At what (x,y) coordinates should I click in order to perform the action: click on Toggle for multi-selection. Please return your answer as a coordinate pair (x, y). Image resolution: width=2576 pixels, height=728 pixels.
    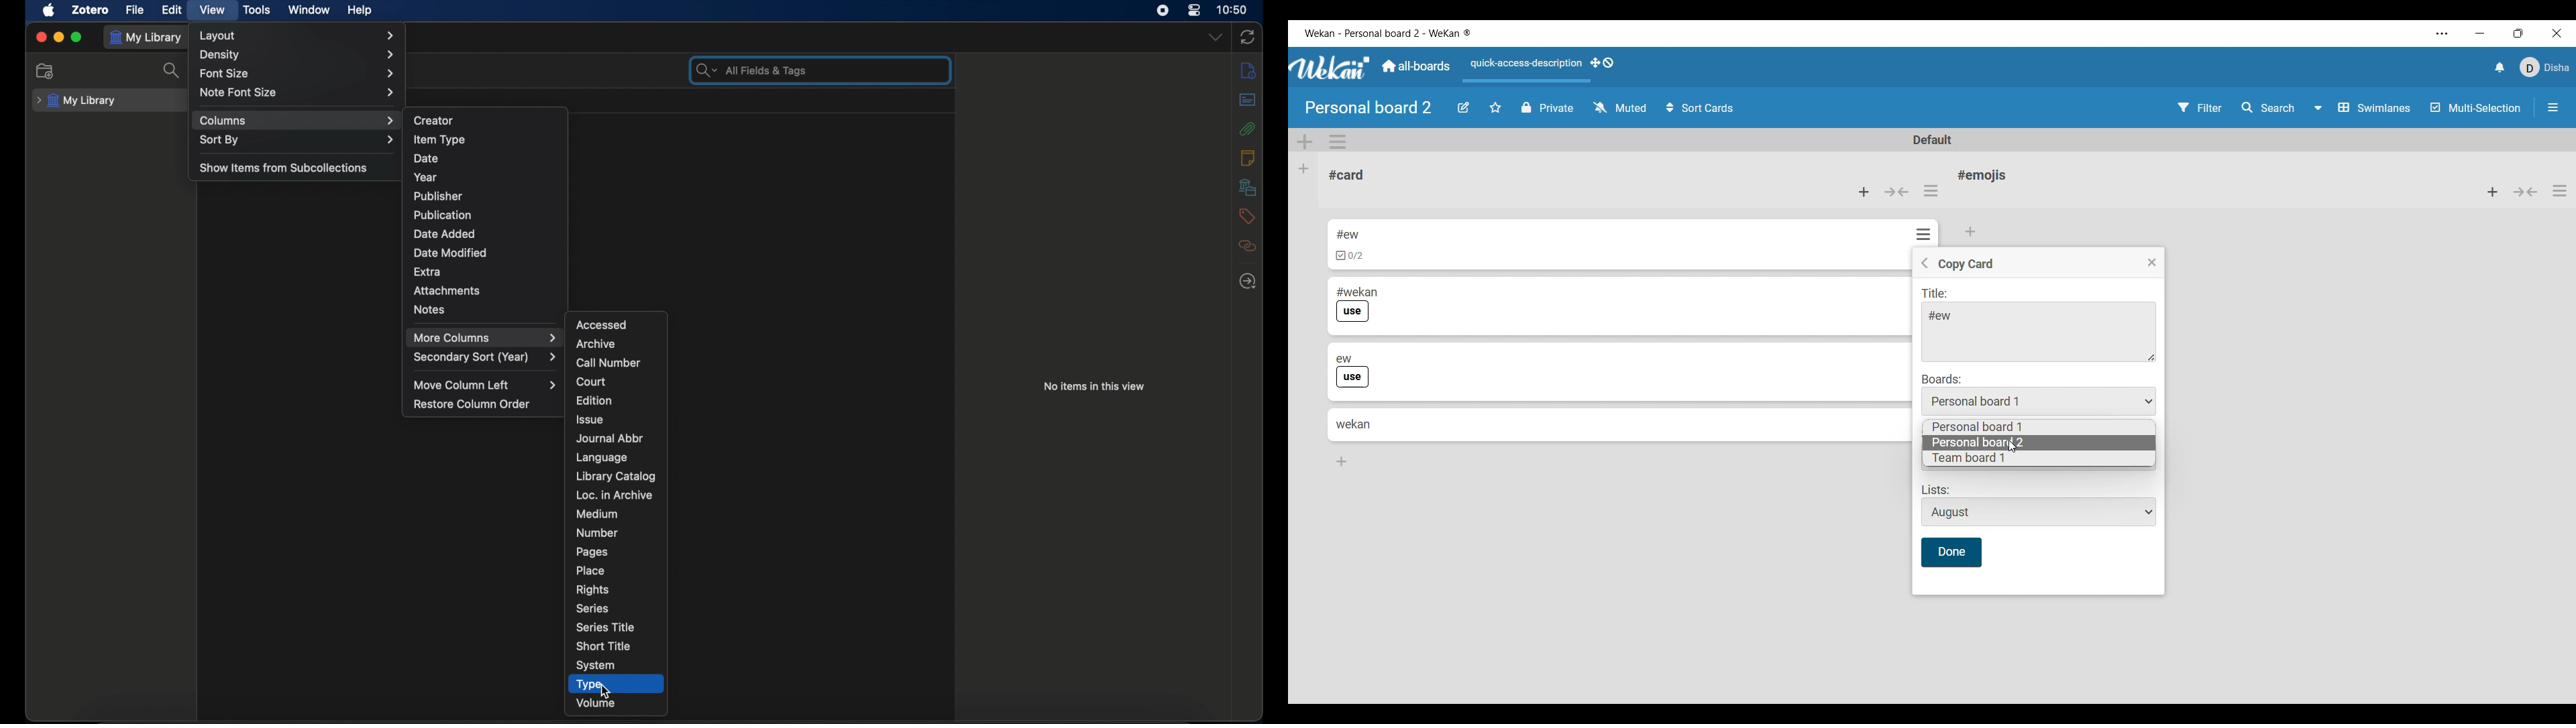
    Looking at the image, I should click on (2475, 107).